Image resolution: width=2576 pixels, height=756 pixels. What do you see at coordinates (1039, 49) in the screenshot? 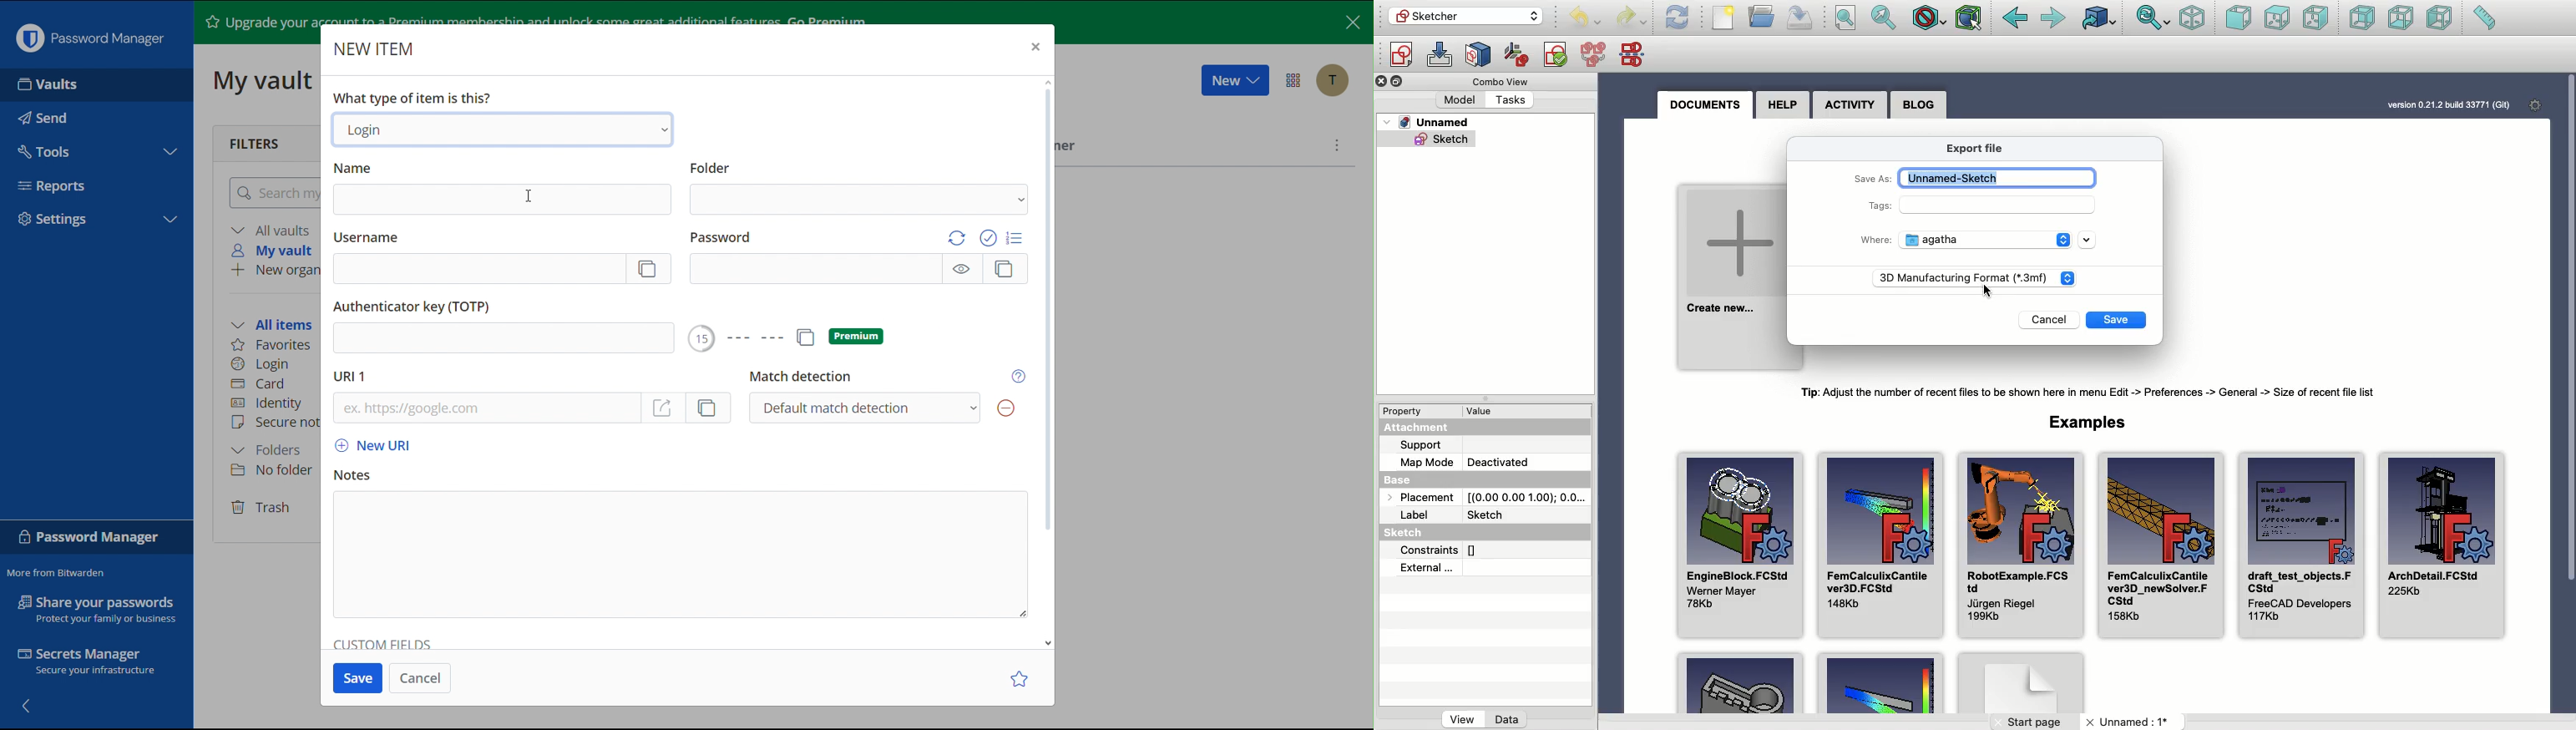
I see `Close` at bounding box center [1039, 49].